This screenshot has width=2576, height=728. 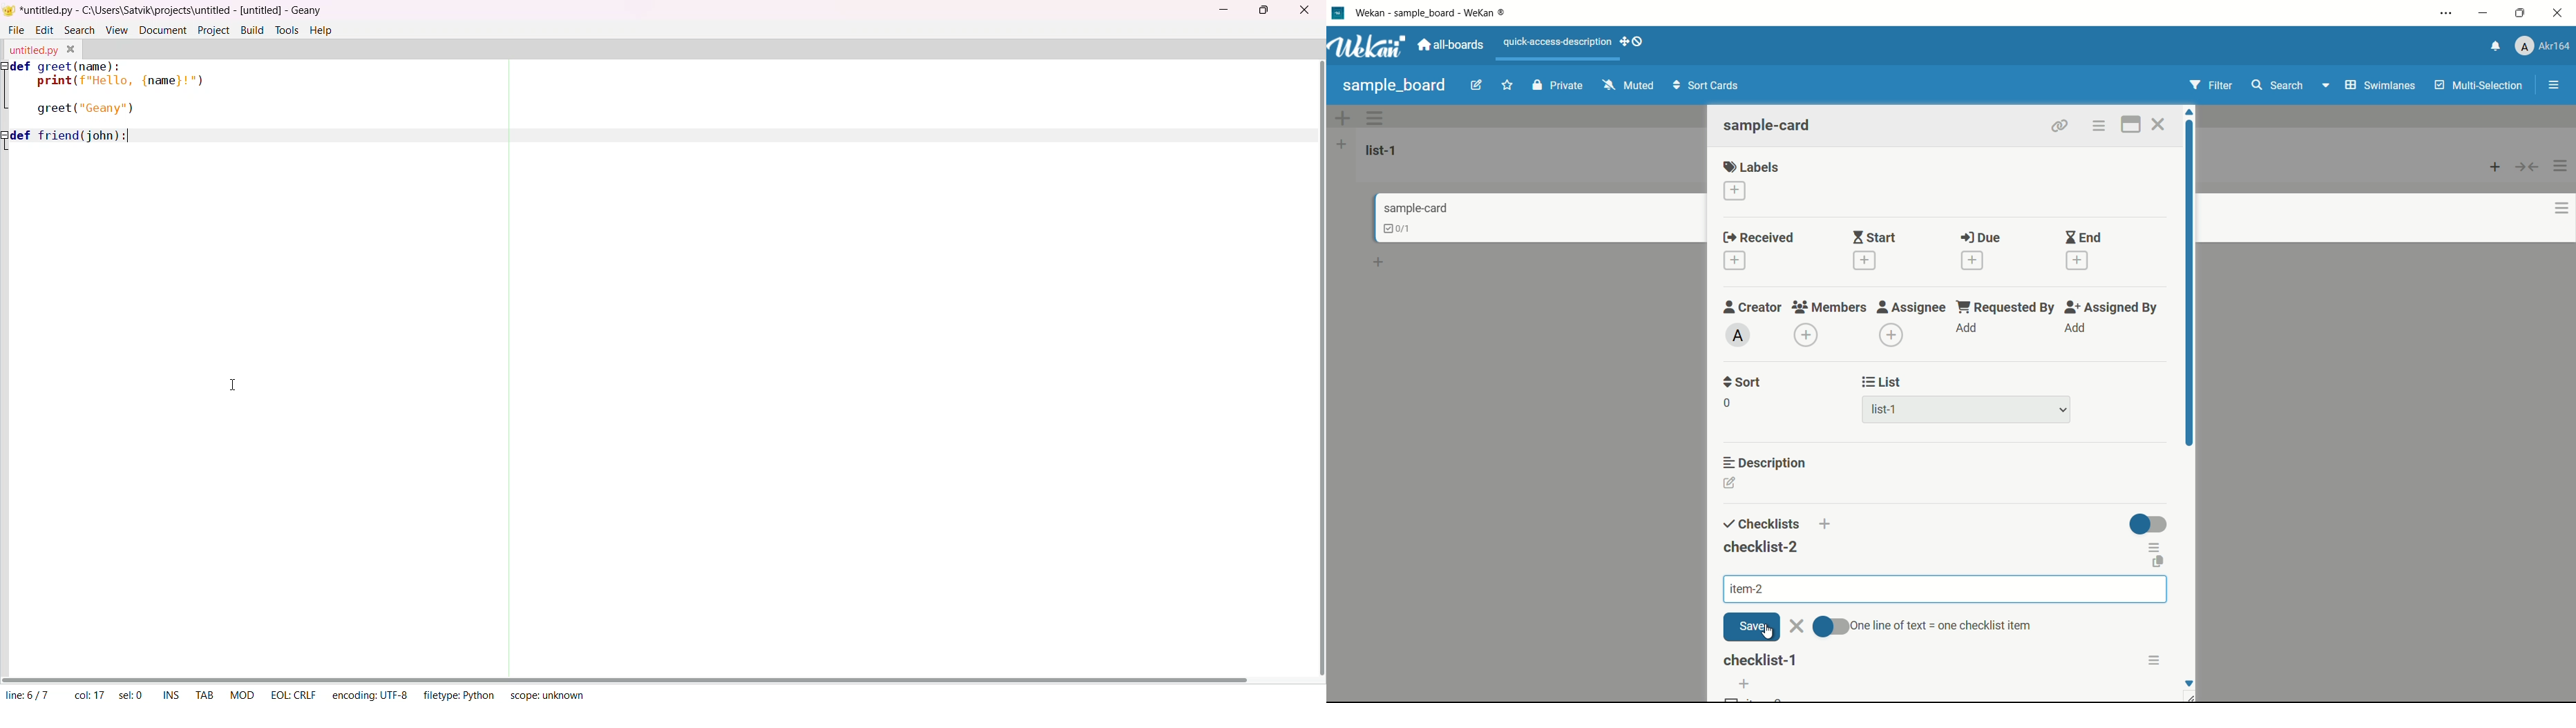 I want to click on TAB, so click(x=202, y=693).